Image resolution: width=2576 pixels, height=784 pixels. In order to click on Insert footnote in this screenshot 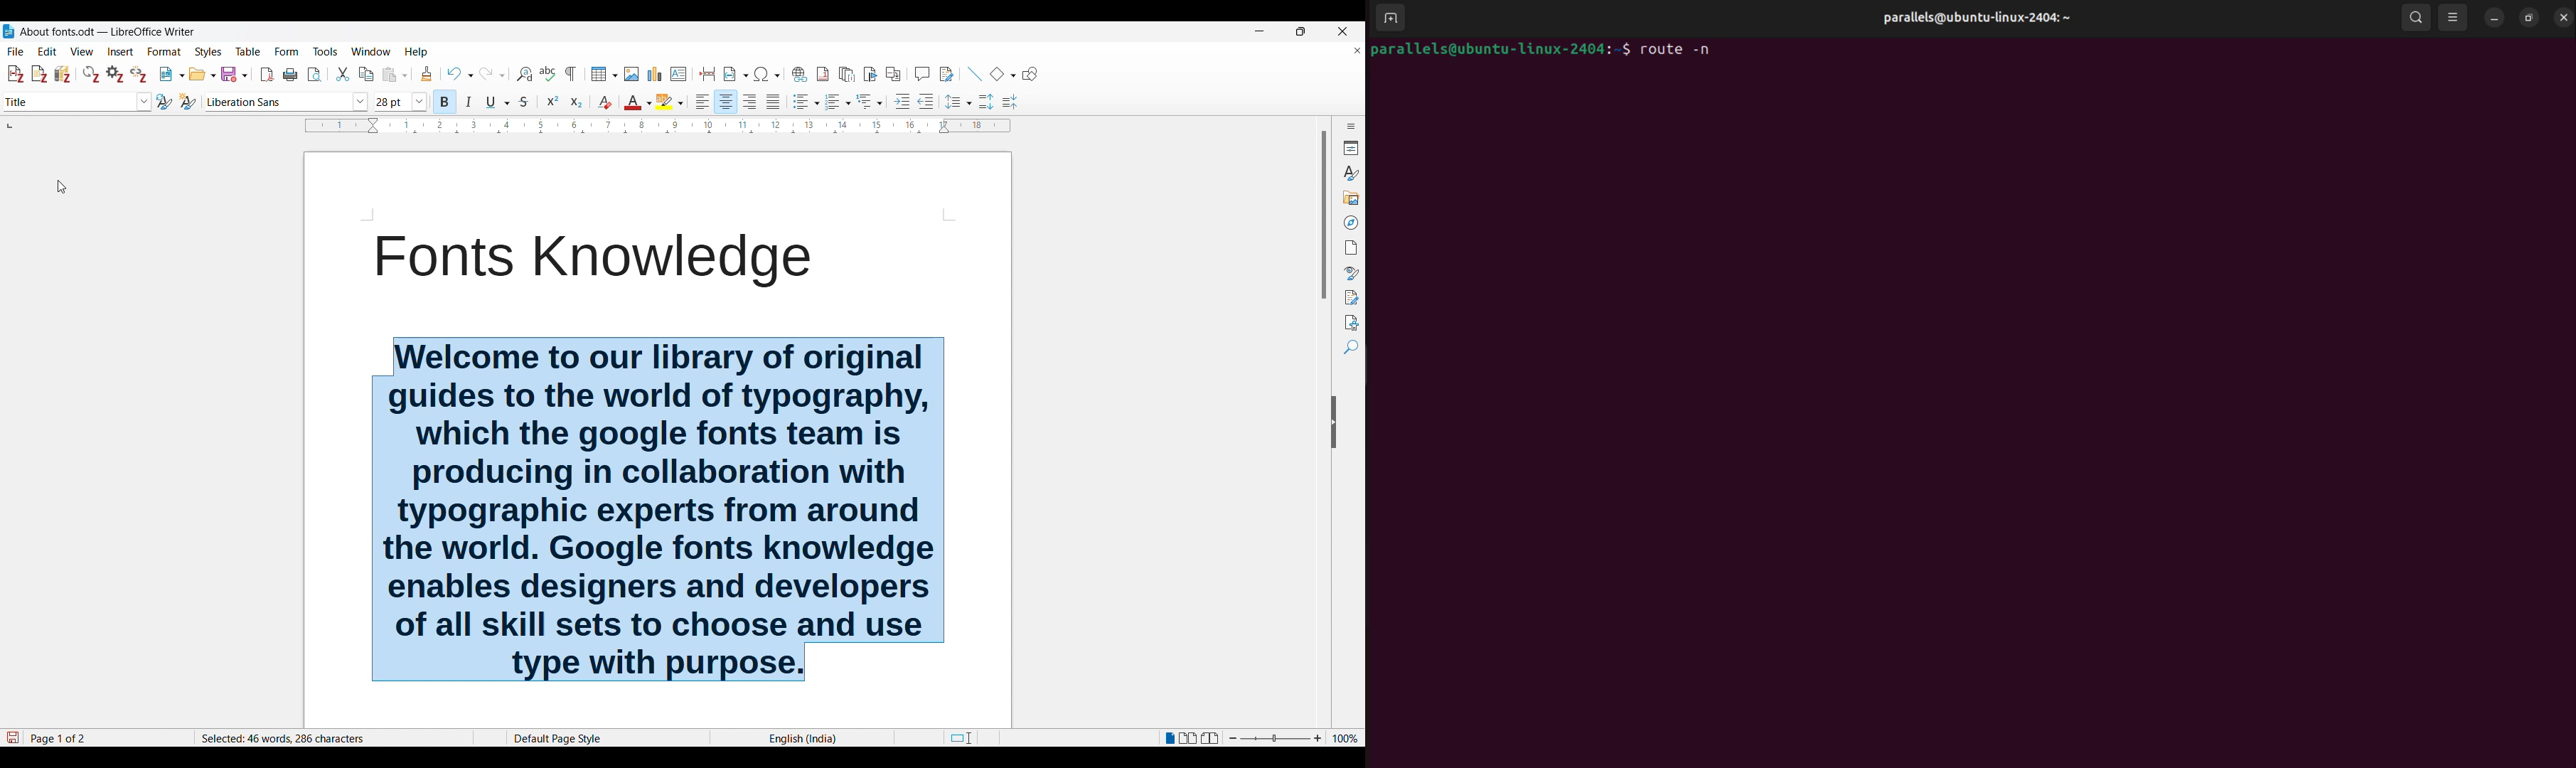, I will do `click(823, 74)`.